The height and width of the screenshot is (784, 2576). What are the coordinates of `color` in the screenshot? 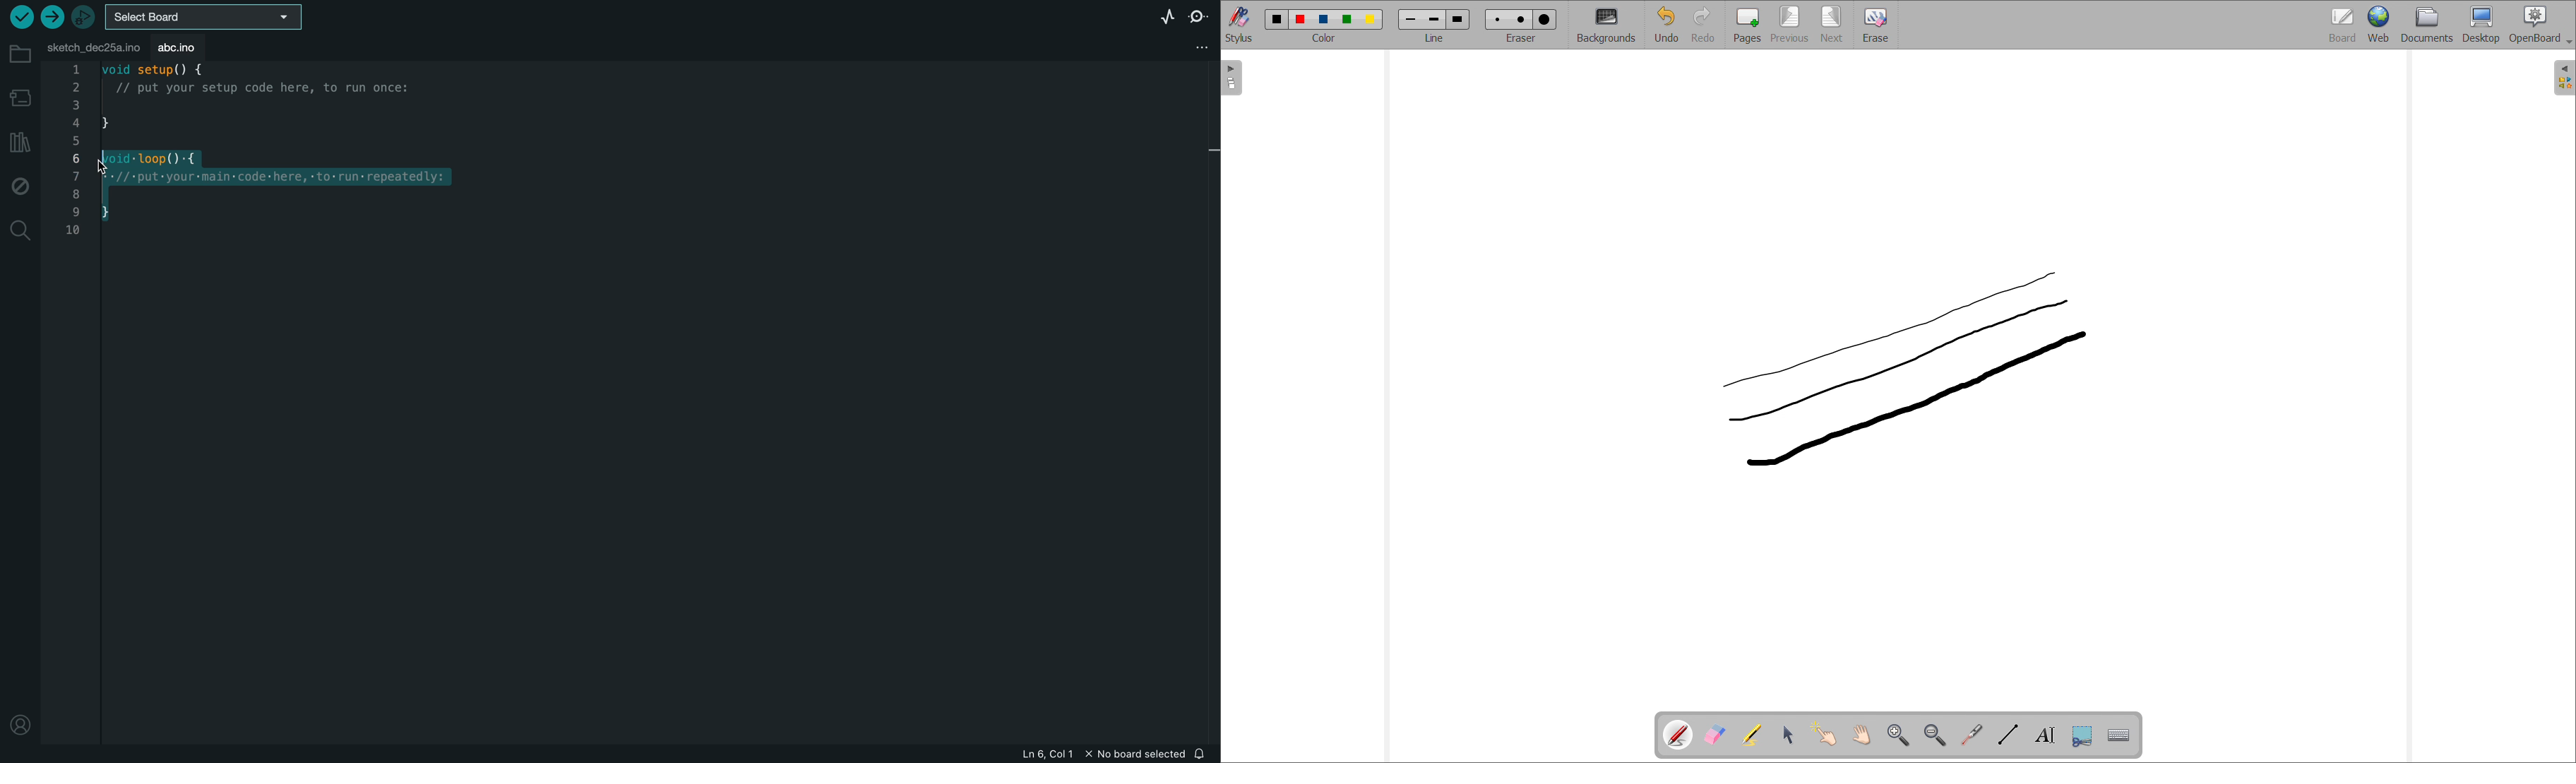 It's located at (1302, 19).